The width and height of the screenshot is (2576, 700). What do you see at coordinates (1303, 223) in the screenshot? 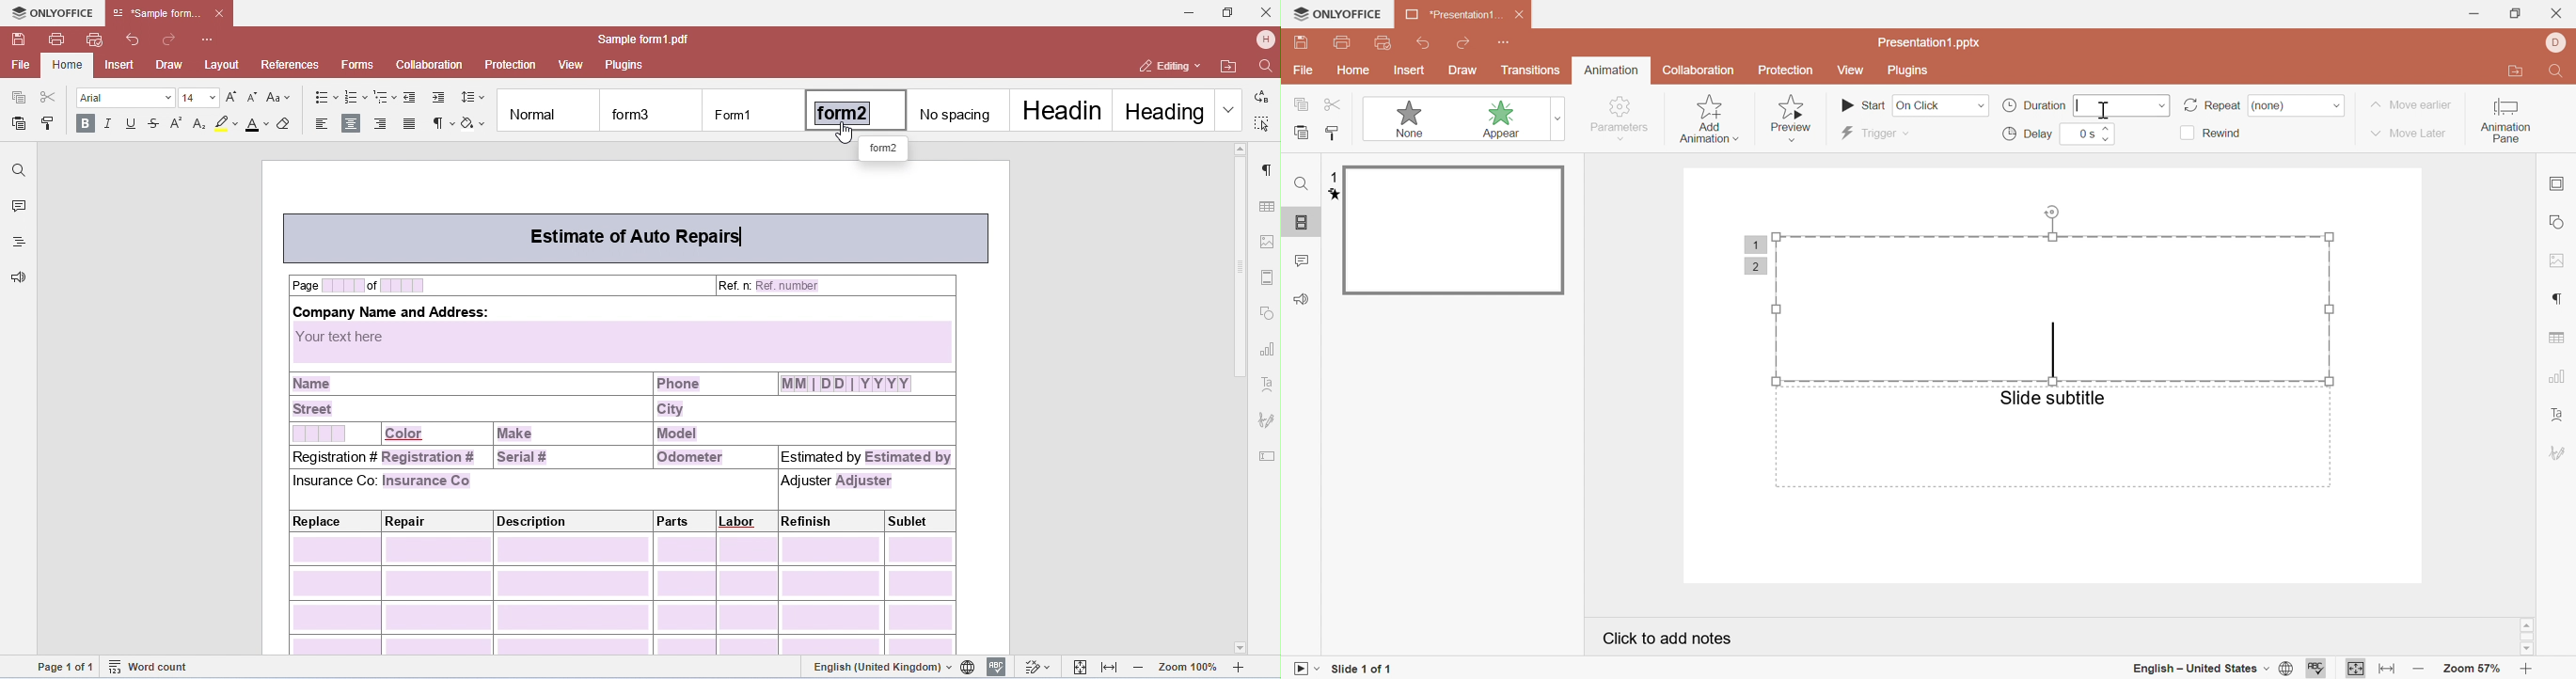
I see `slide` at bounding box center [1303, 223].